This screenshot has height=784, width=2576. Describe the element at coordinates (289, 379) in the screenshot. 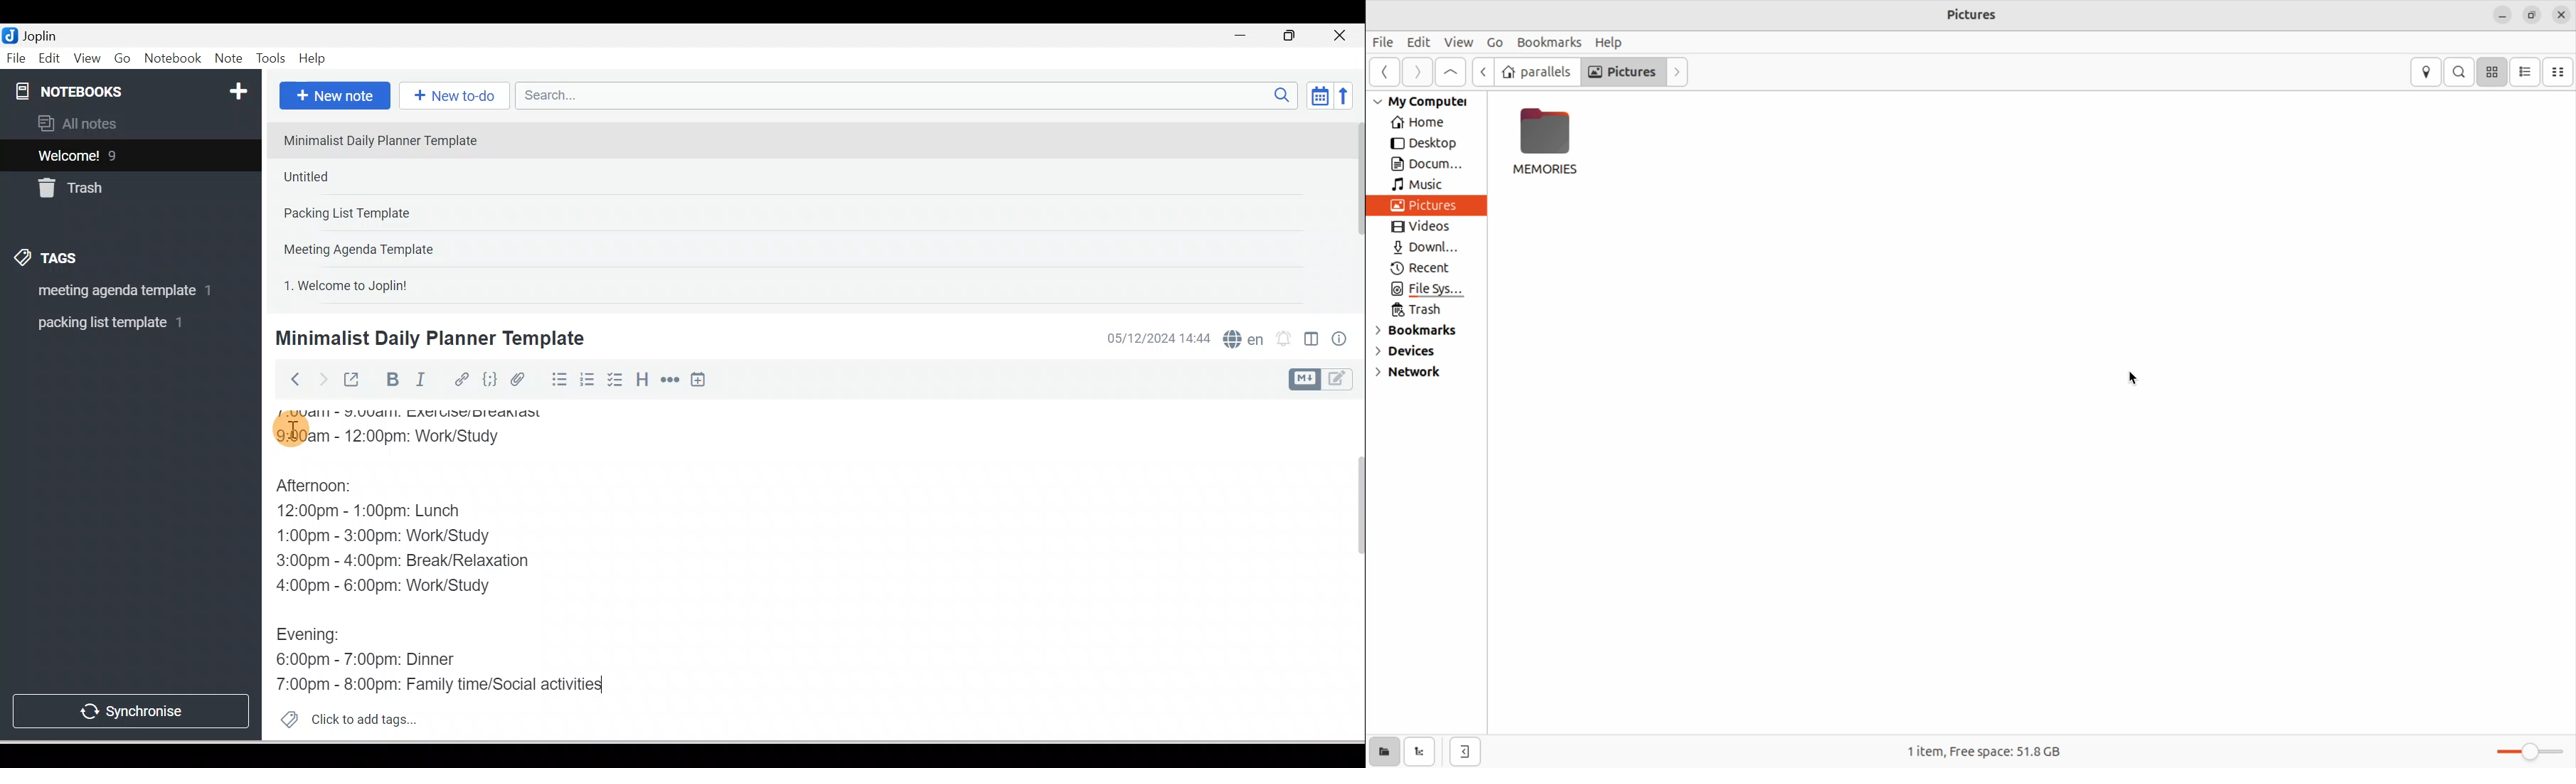

I see `Back` at that location.